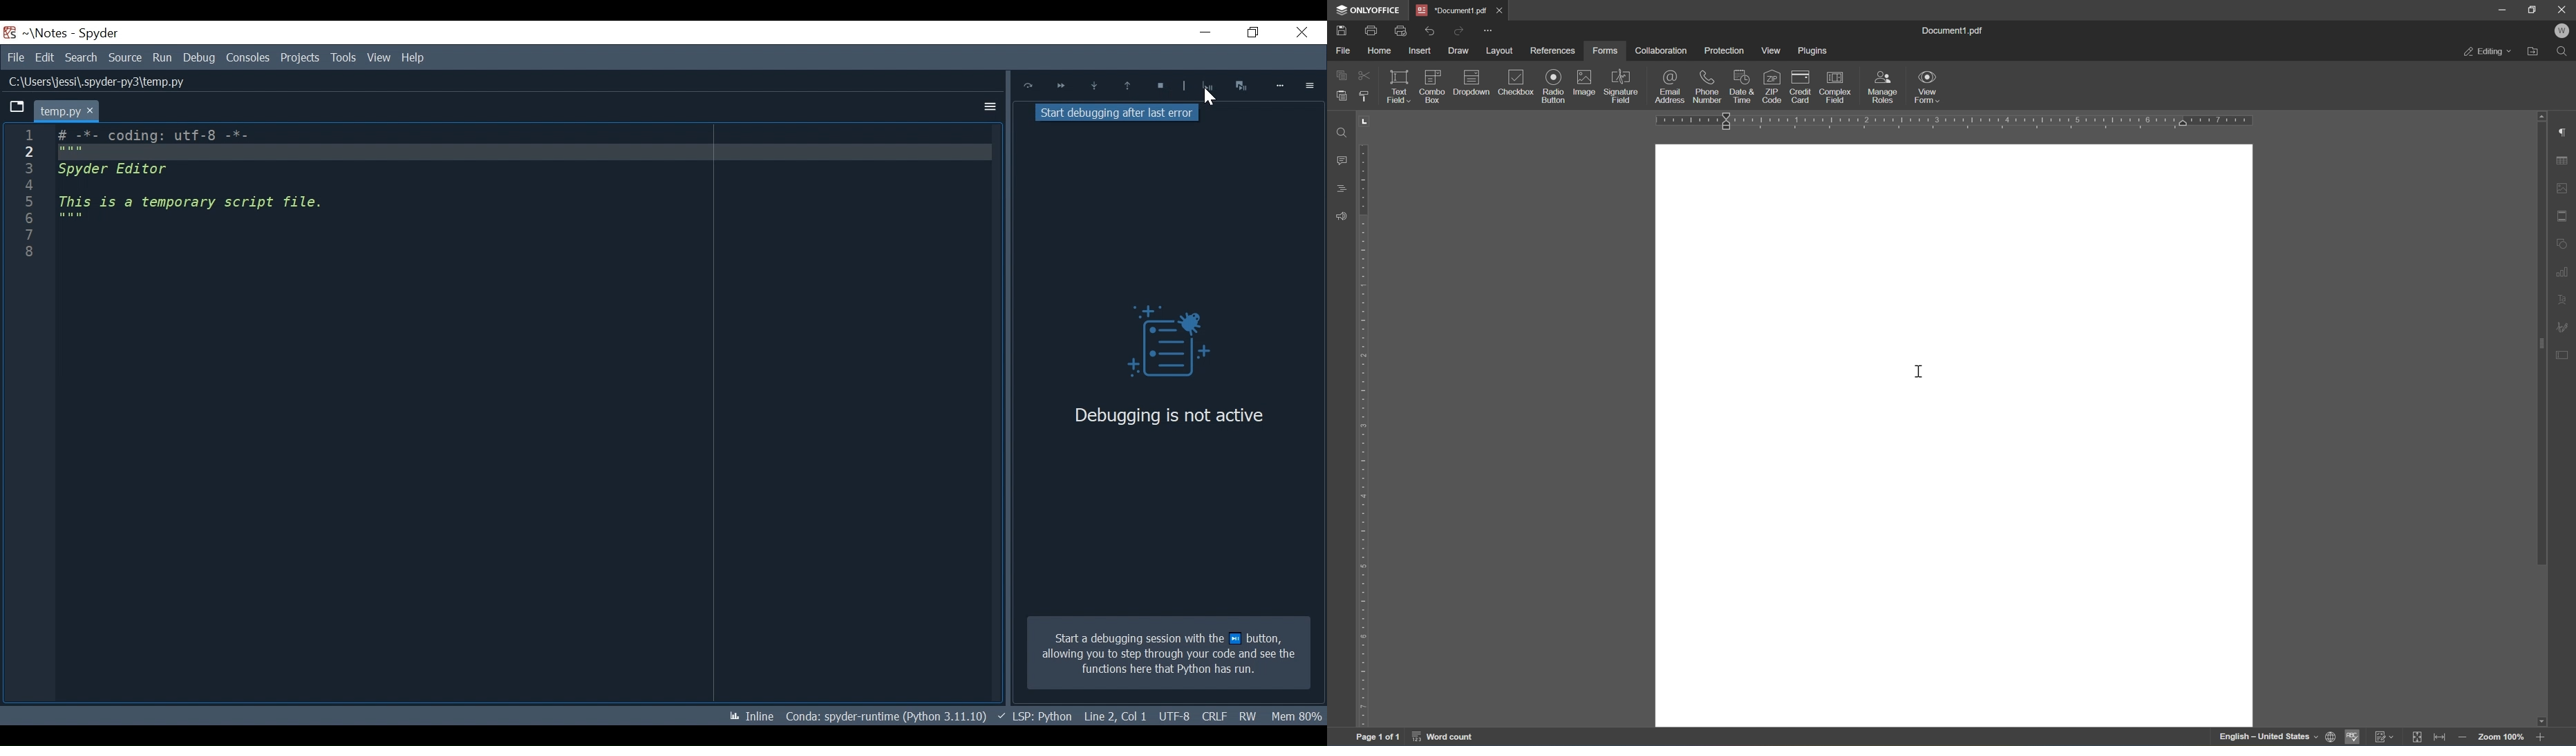  I want to click on cursor settings, so click(1920, 371).